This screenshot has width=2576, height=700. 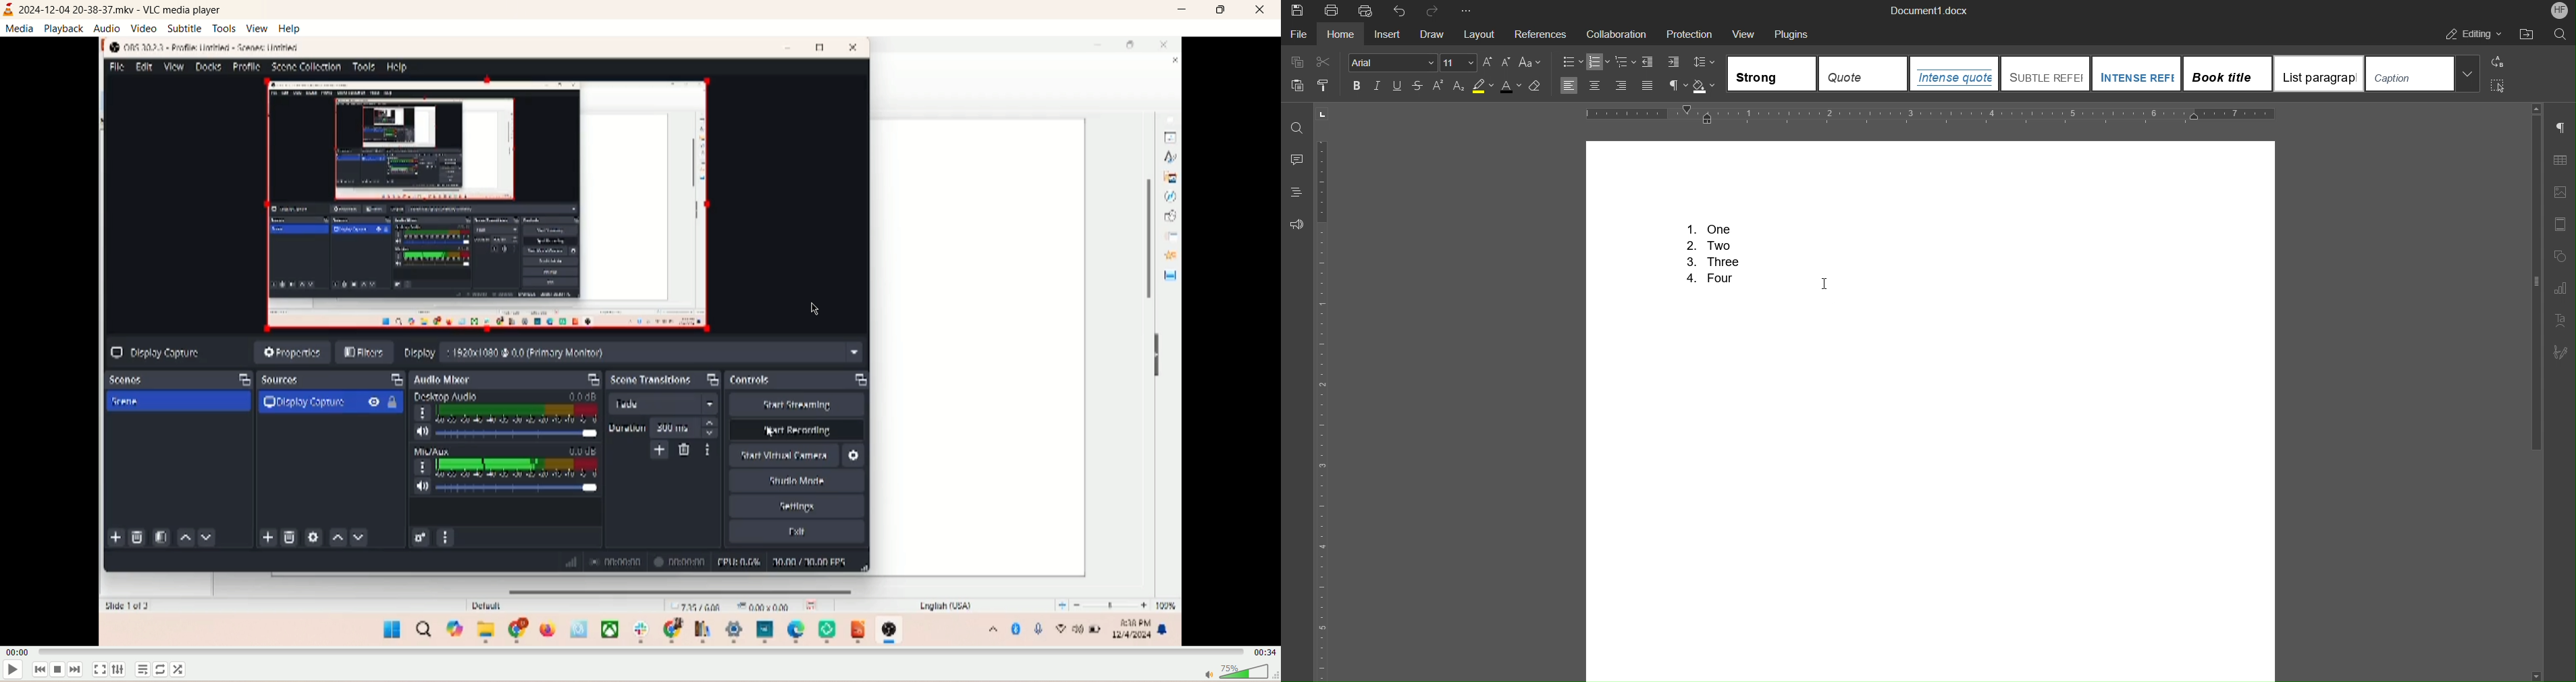 I want to click on audio, so click(x=107, y=29).